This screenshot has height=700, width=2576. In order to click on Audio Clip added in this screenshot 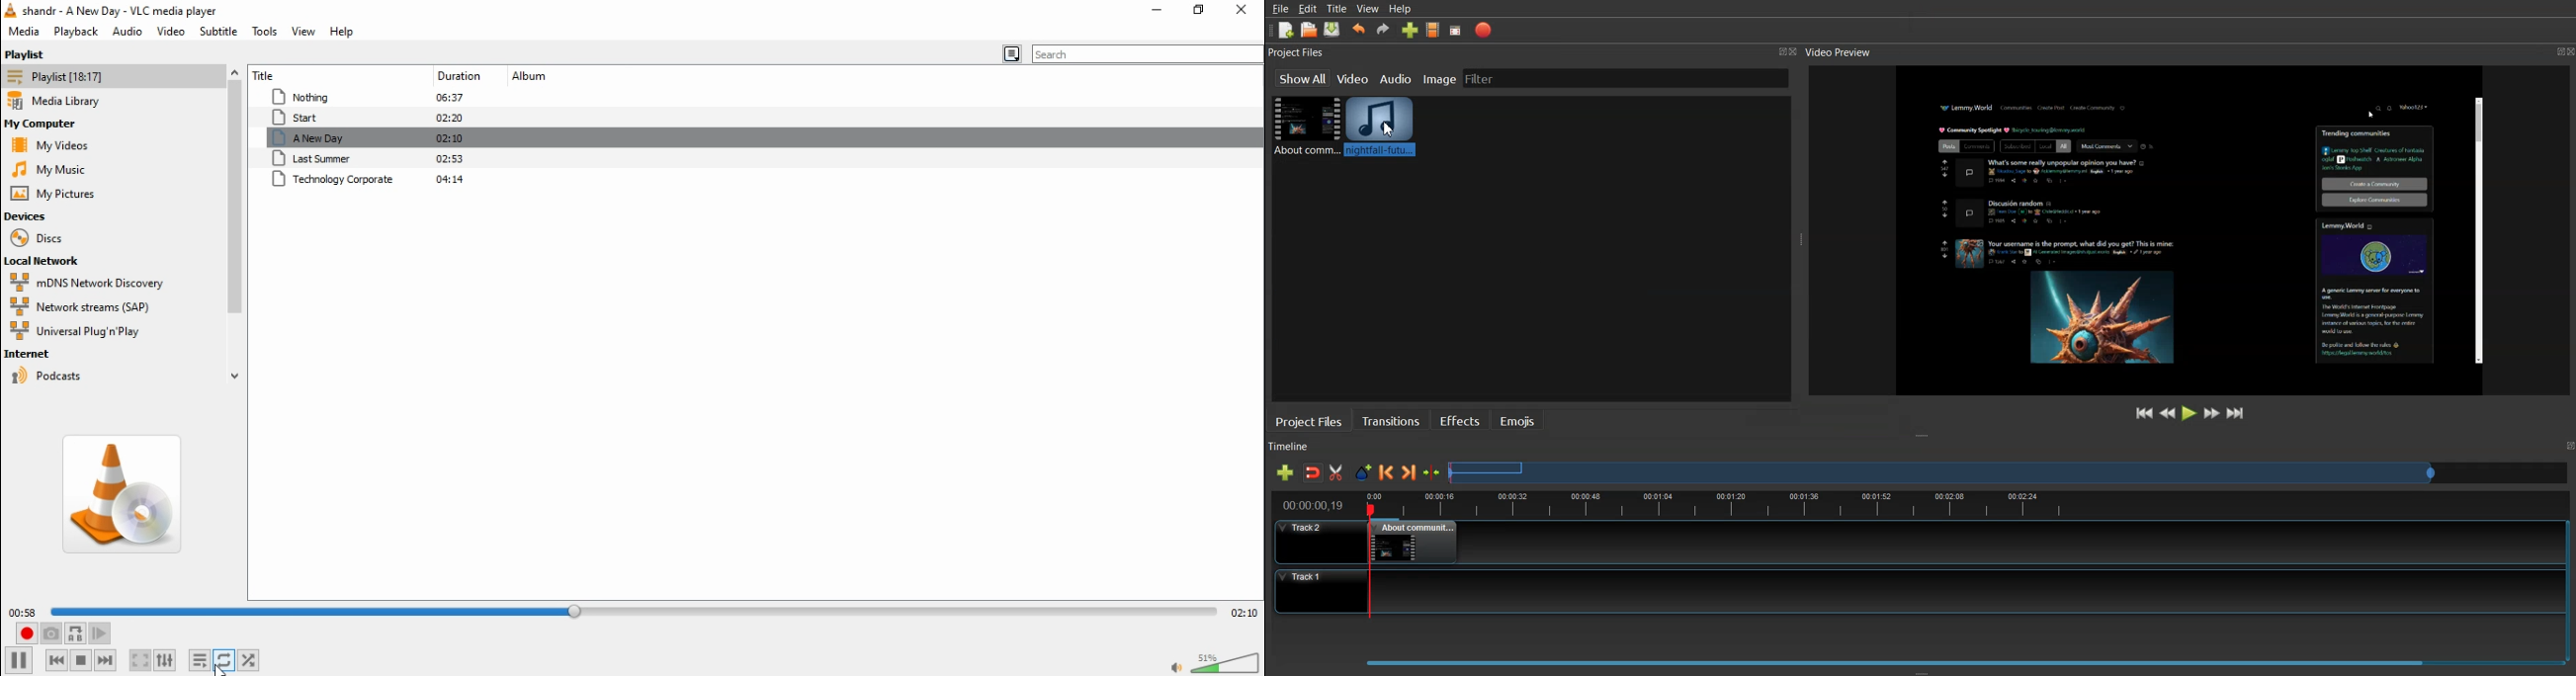, I will do `click(1380, 128)`.